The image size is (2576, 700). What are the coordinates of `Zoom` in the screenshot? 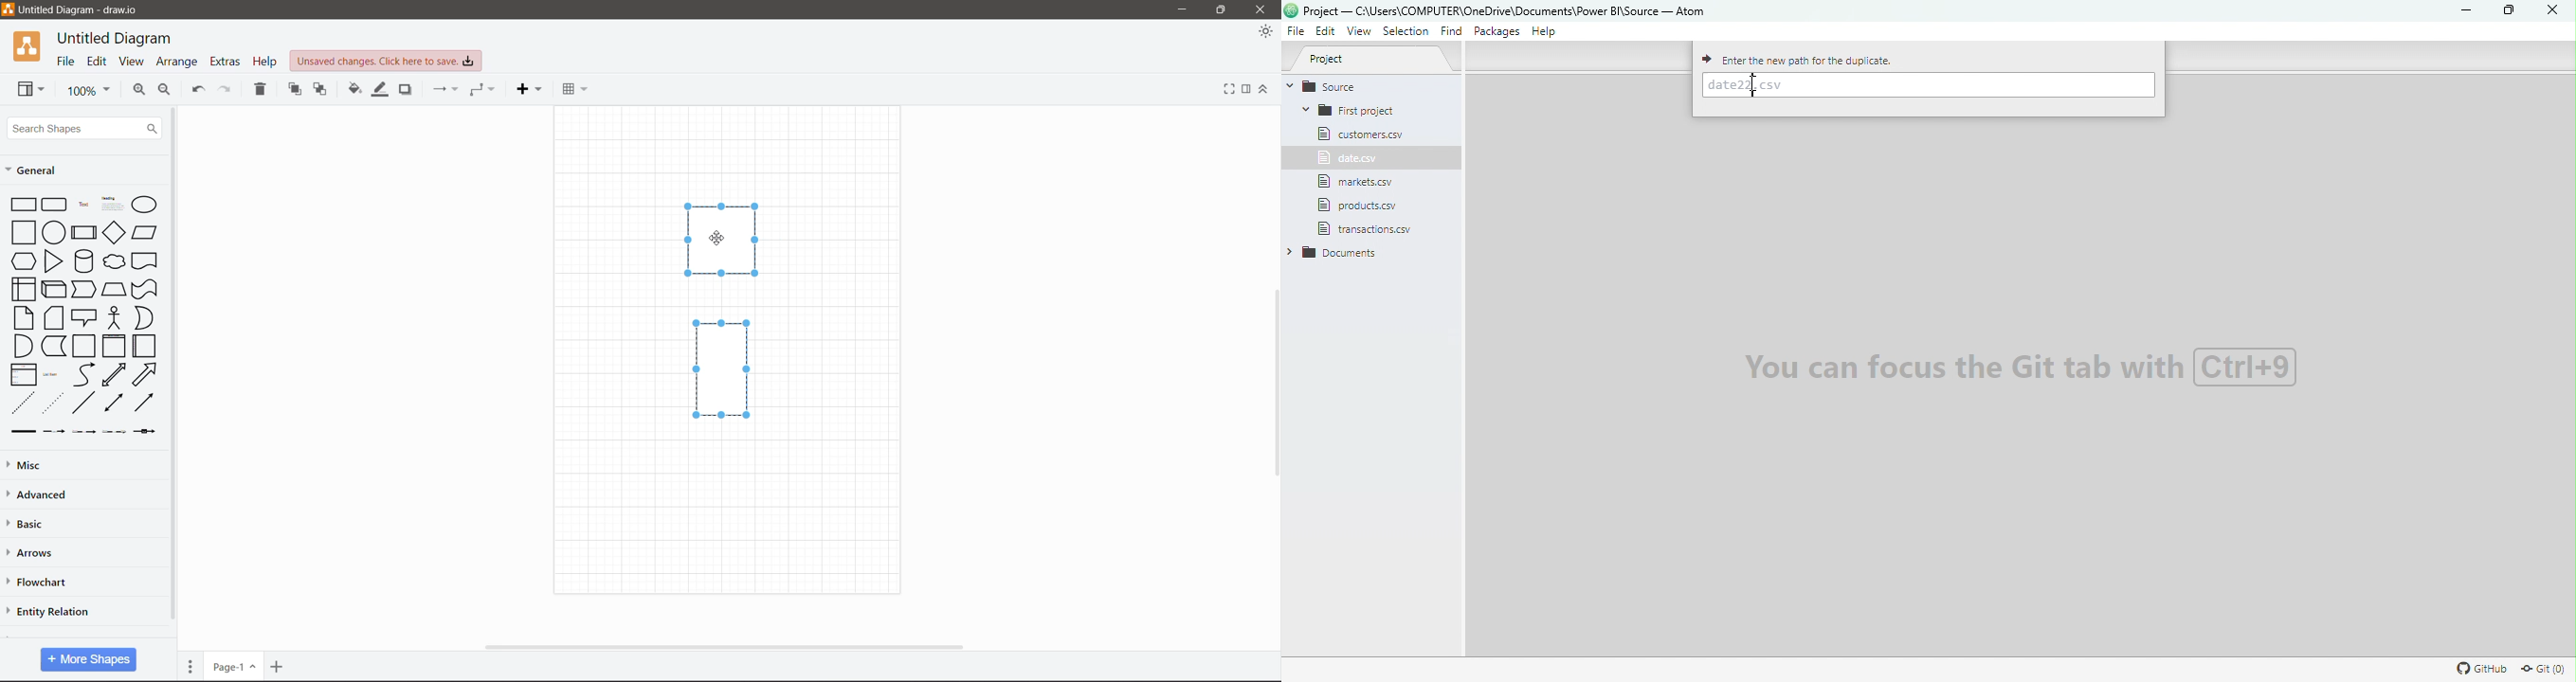 It's located at (86, 89).